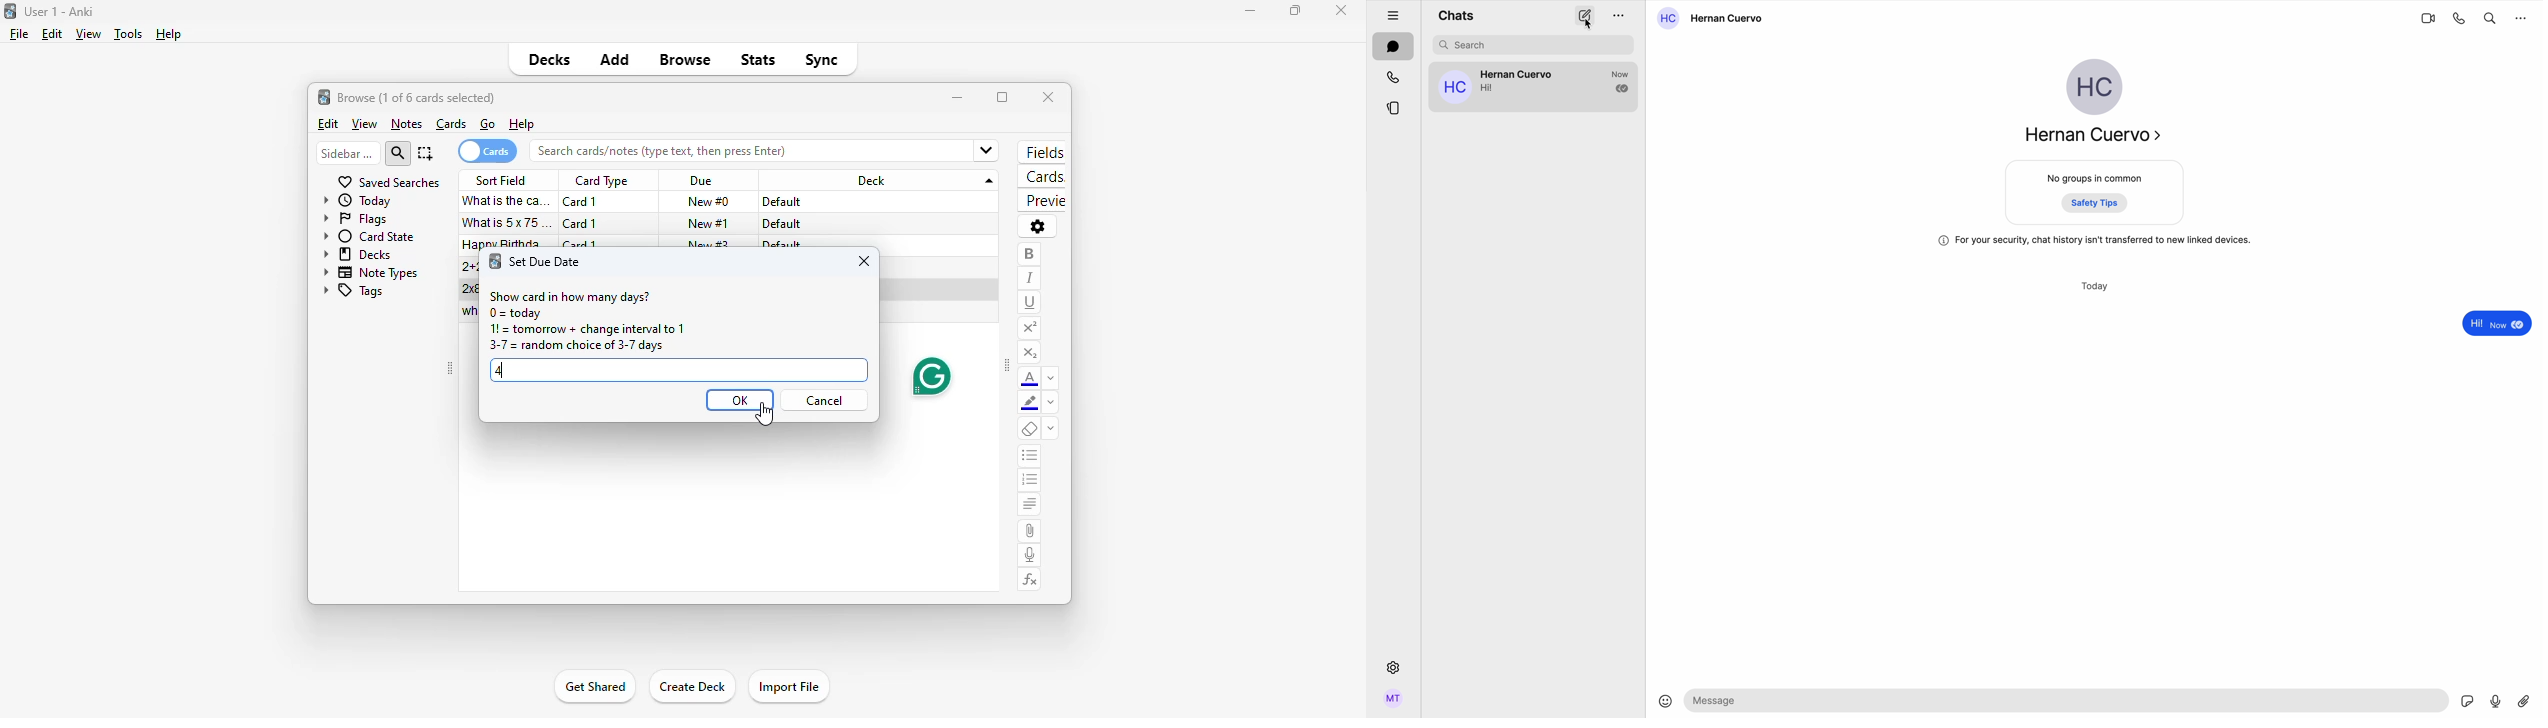 The image size is (2548, 728). I want to click on preview, so click(1042, 201).